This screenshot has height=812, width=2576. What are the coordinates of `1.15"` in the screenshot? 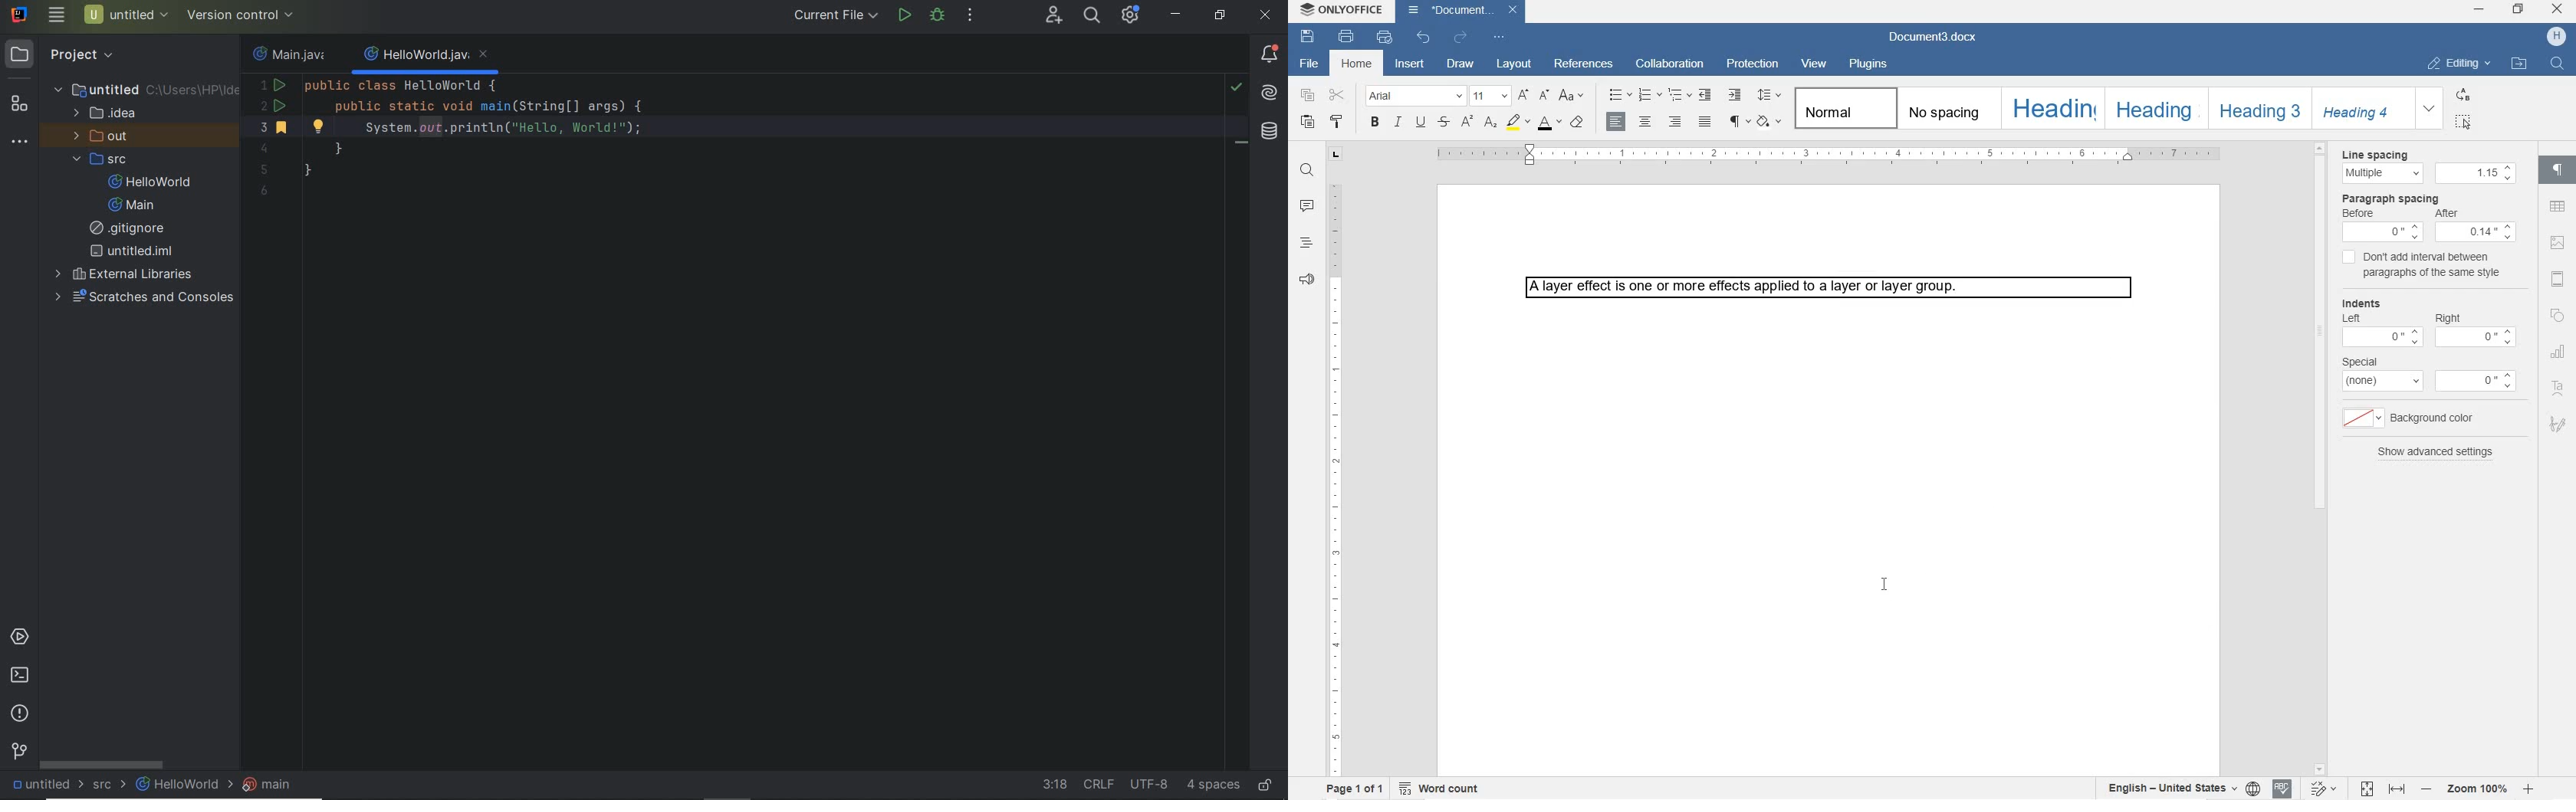 It's located at (2476, 174).